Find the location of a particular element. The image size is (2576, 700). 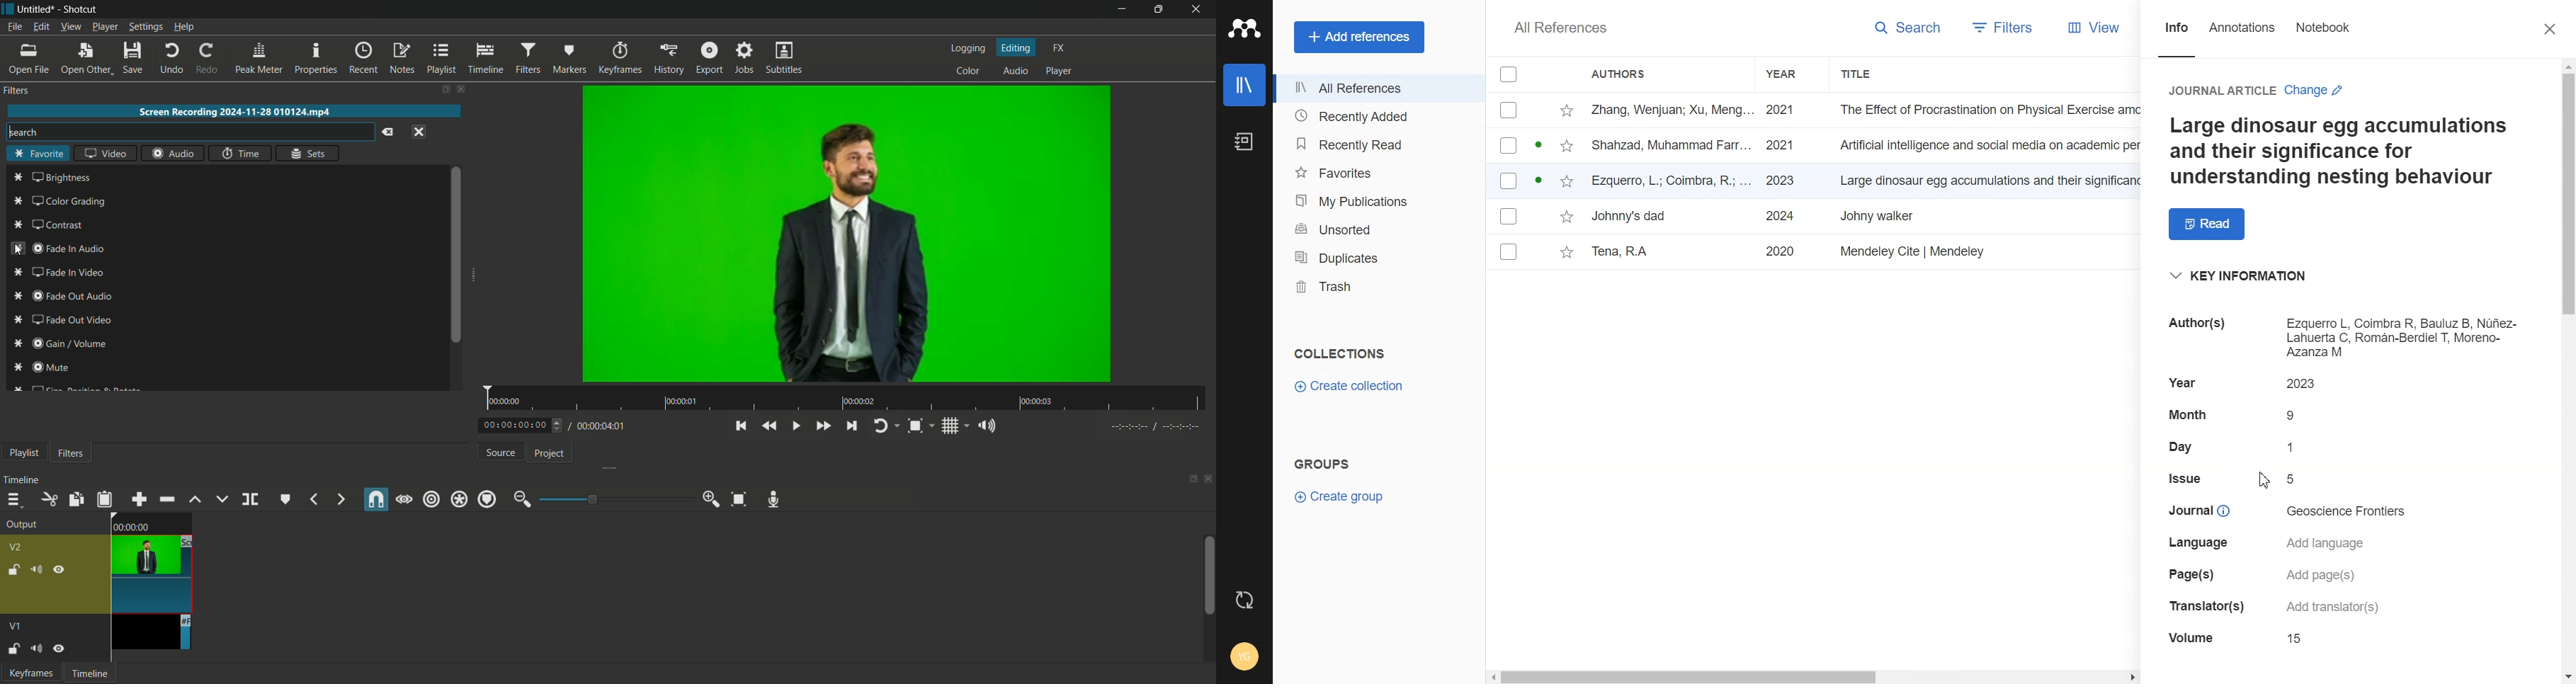

peak meter is located at coordinates (258, 58).